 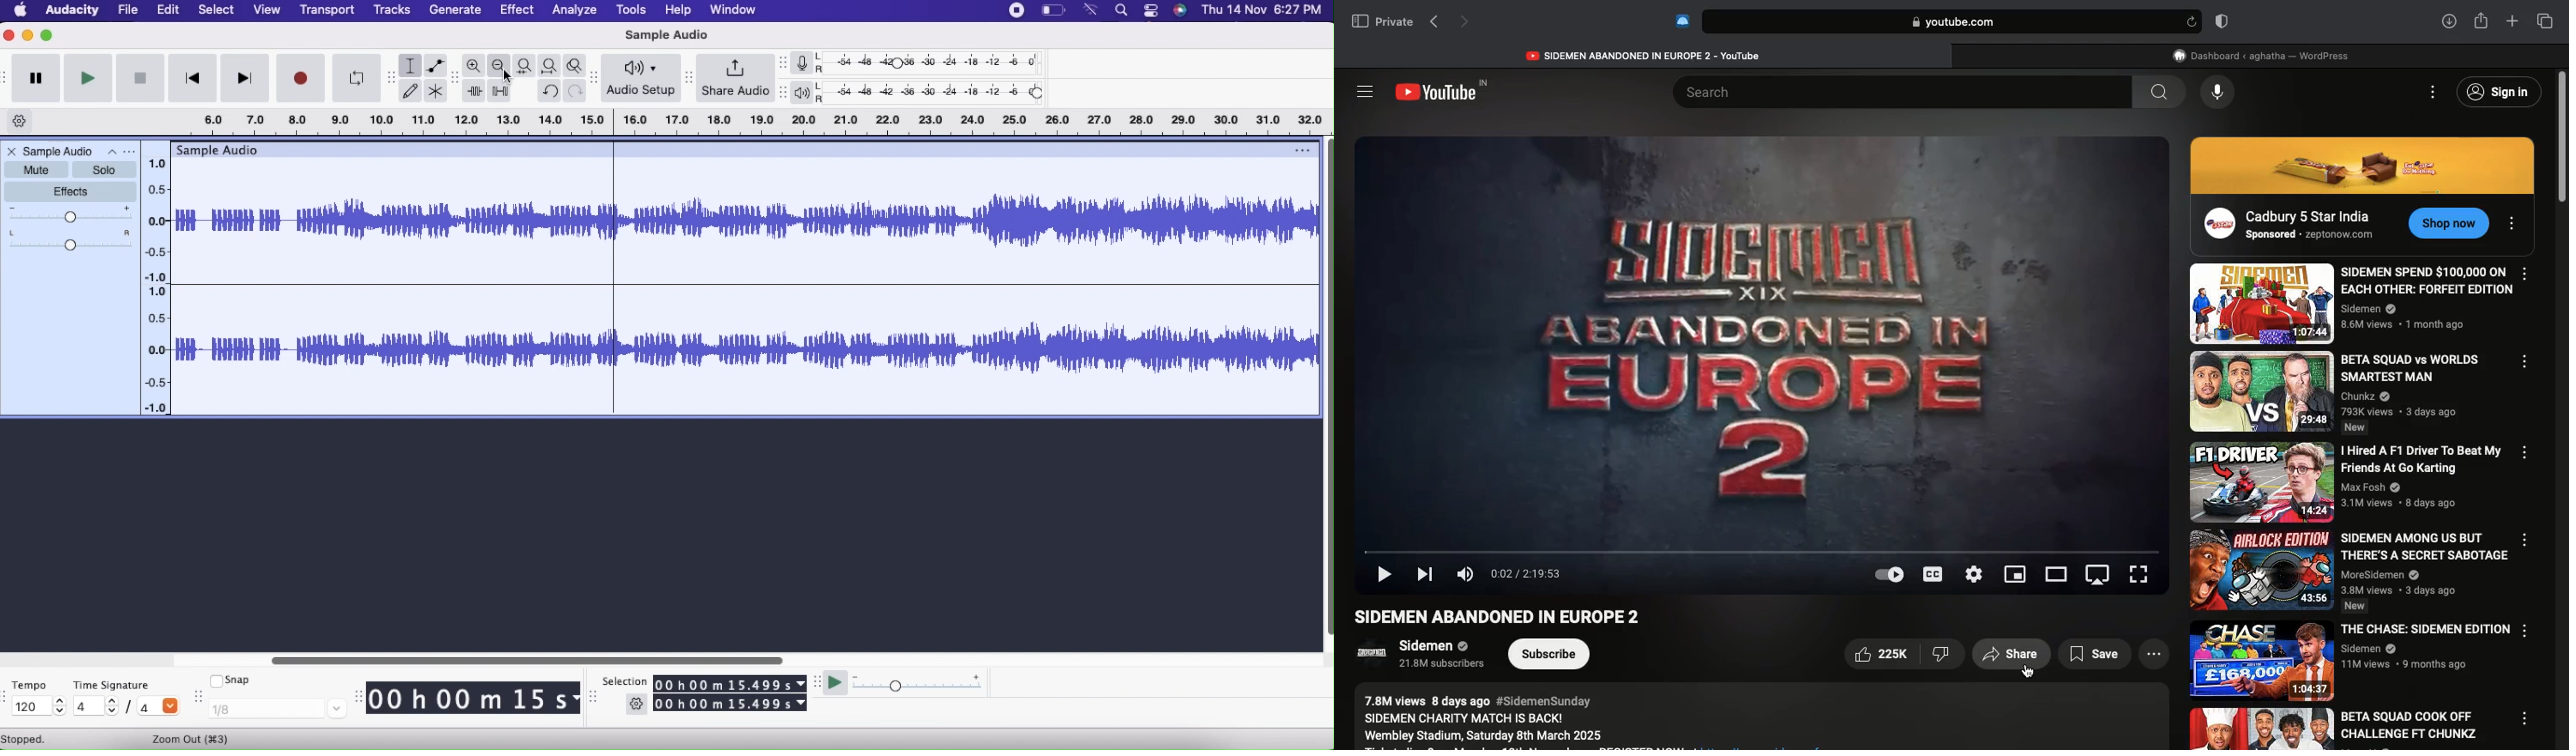 What do you see at coordinates (2018, 575) in the screenshot?
I see `Sharing screen` at bounding box center [2018, 575].